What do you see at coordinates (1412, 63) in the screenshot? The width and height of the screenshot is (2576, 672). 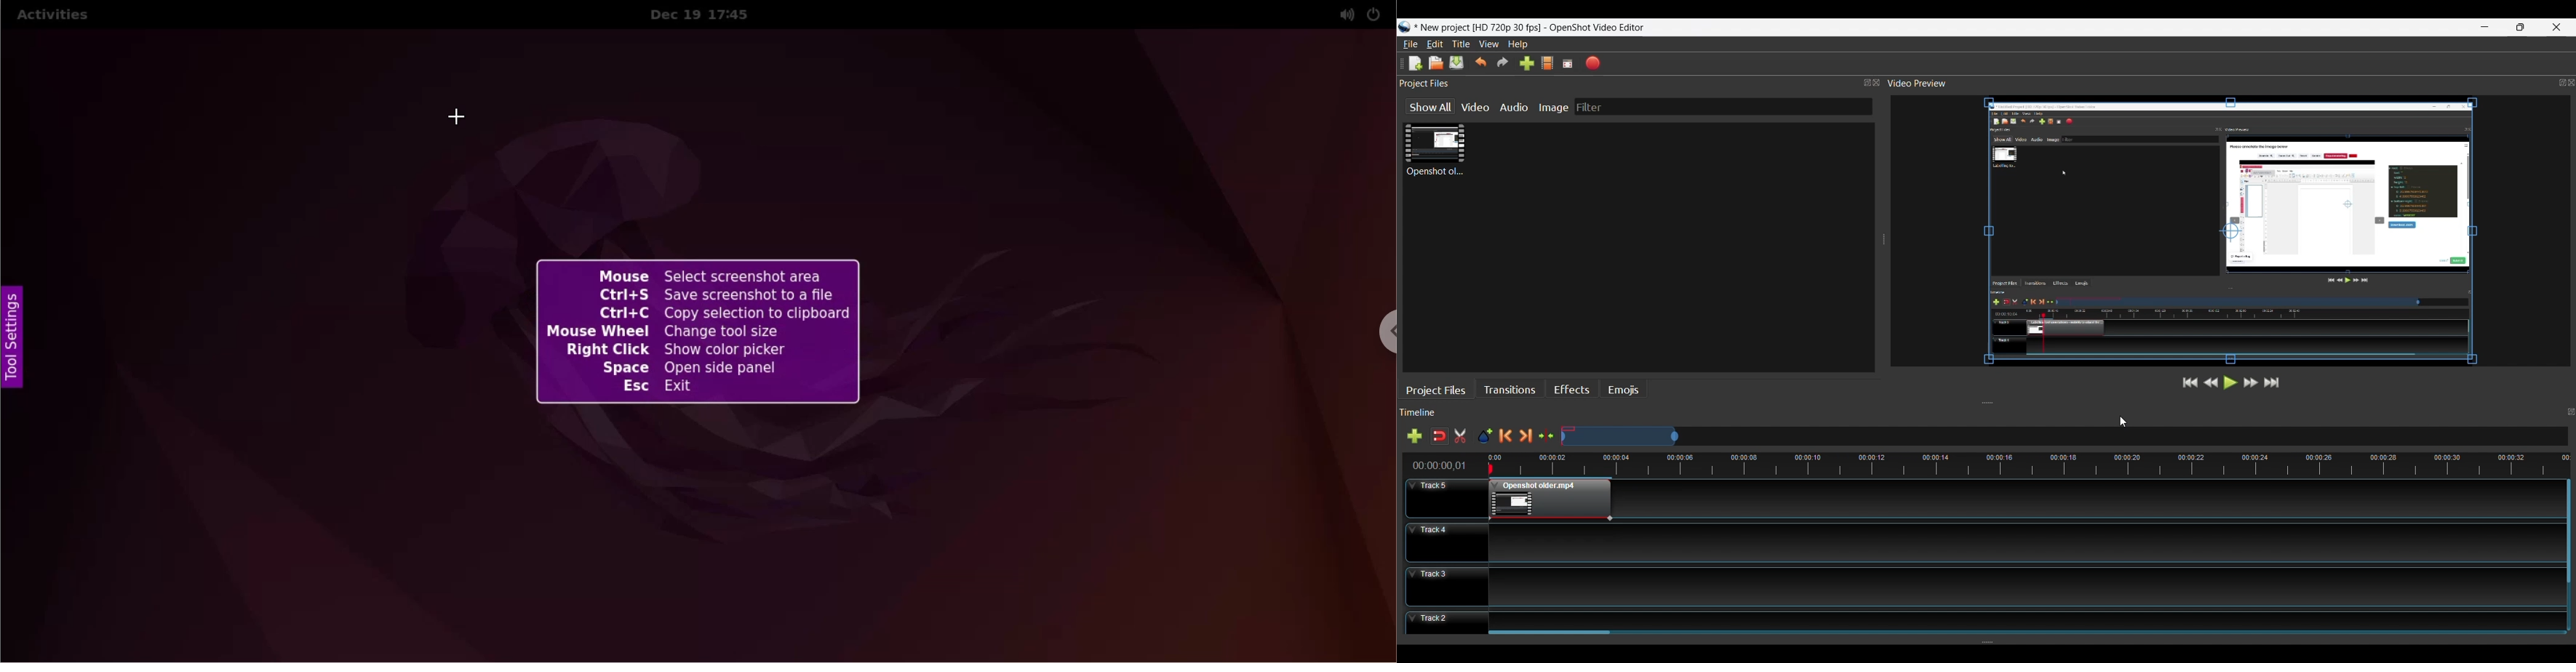 I see `New File` at bounding box center [1412, 63].